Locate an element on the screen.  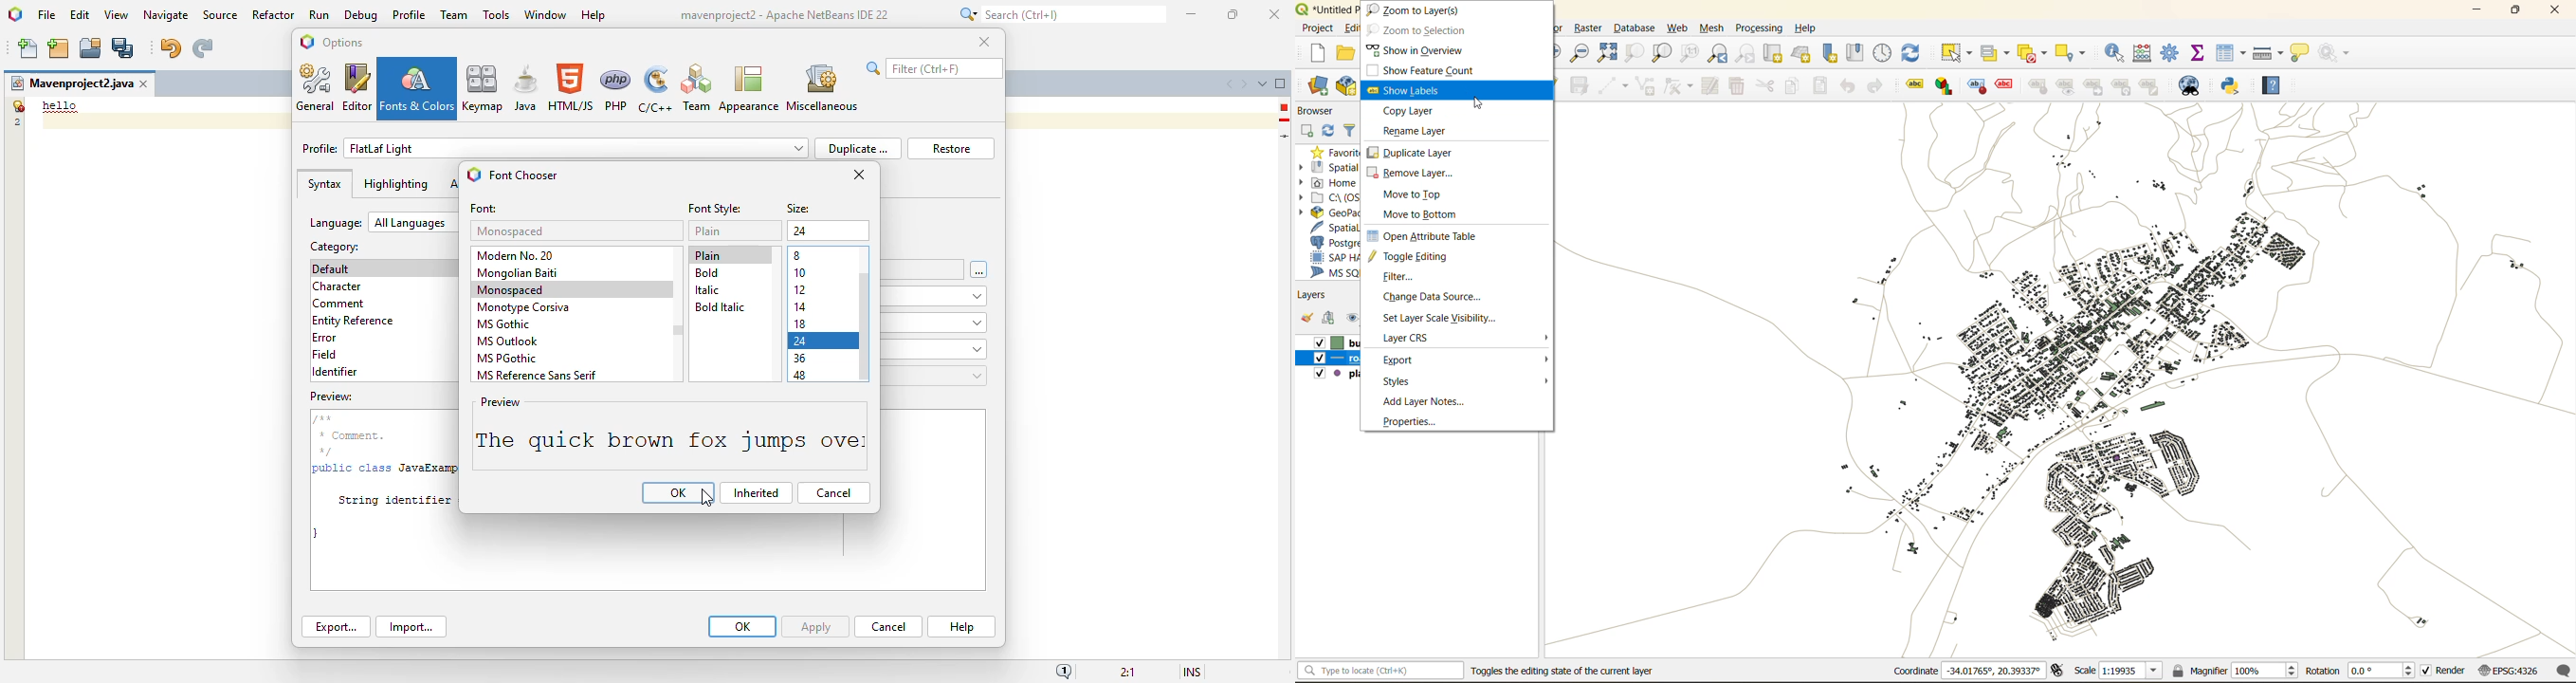
refresh is located at coordinates (1329, 131).